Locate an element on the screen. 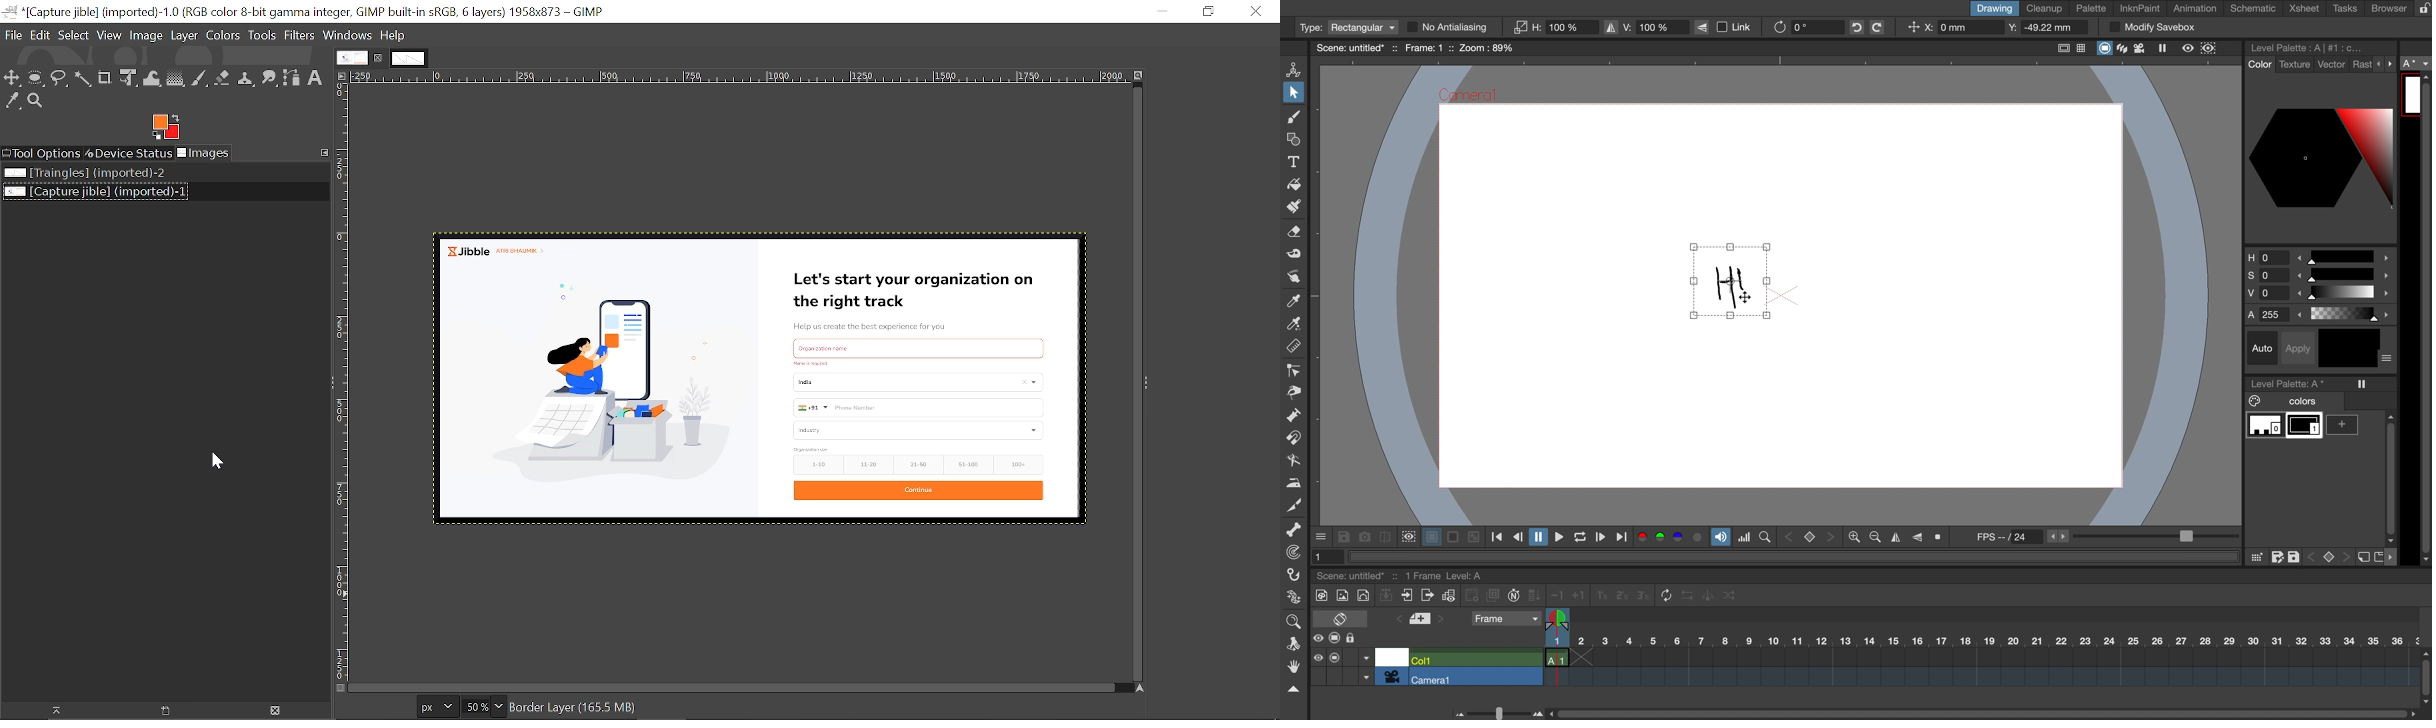 The image size is (2436, 728). close xsubsheet is located at coordinates (1407, 596).